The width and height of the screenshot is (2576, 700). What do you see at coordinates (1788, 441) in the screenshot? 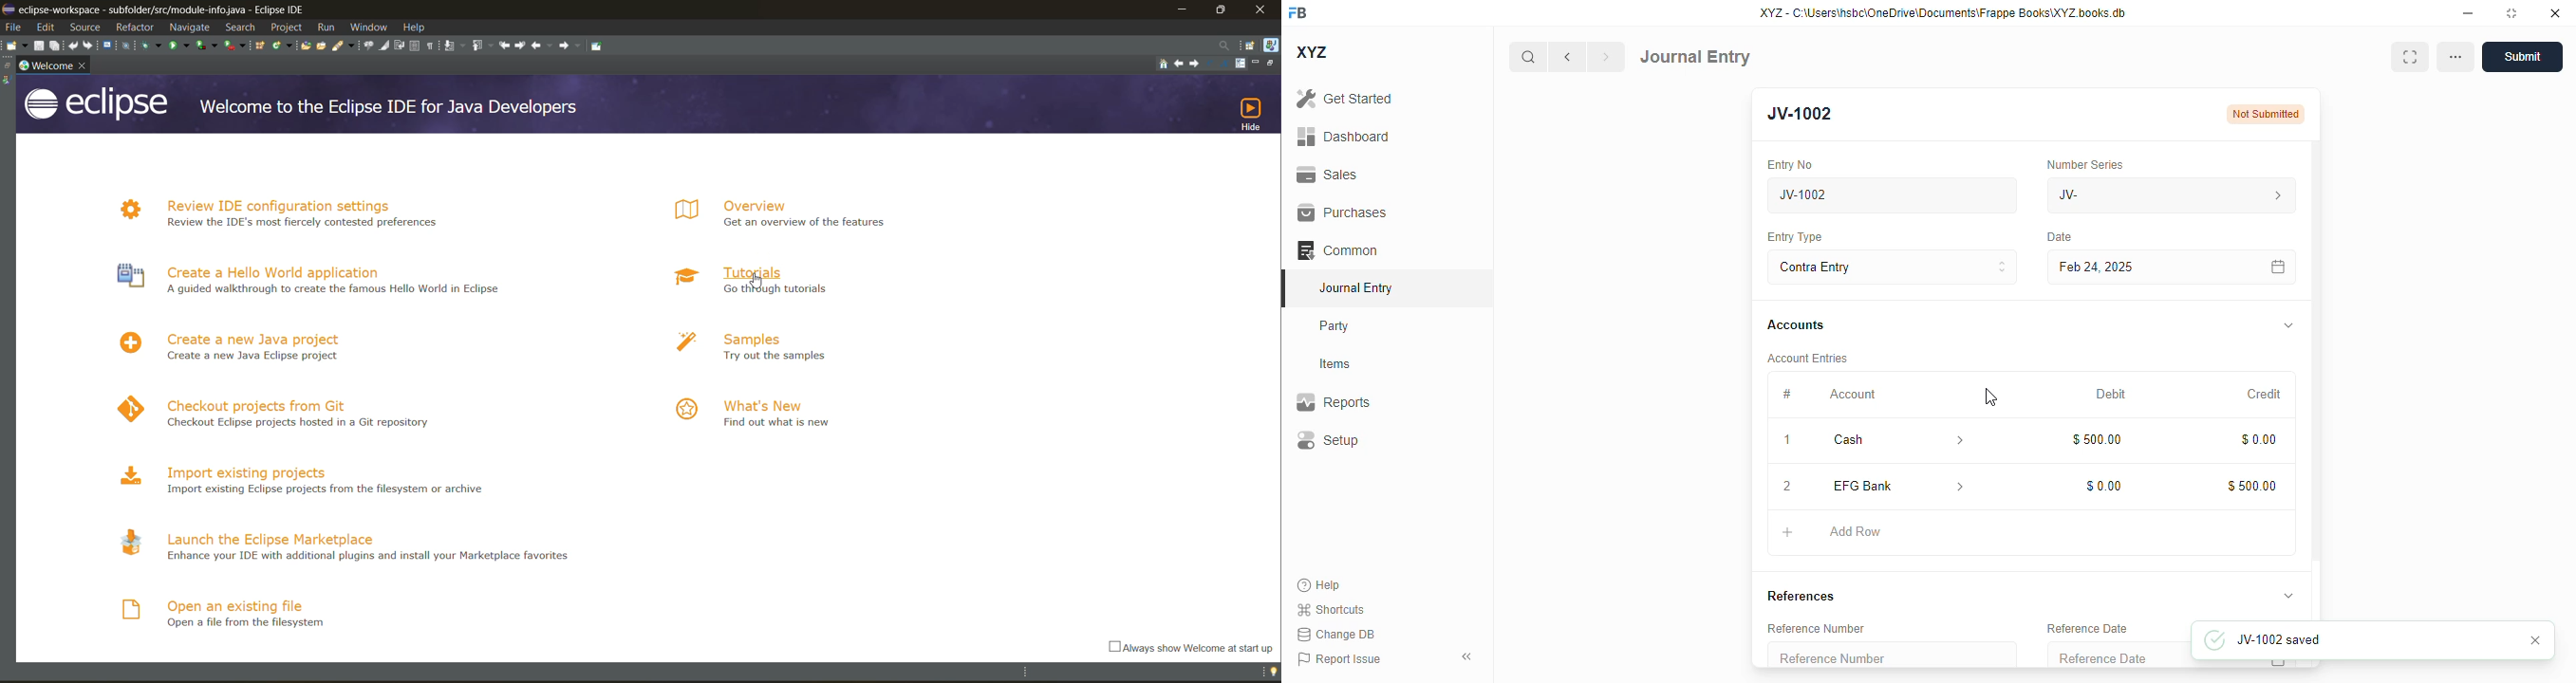
I see `1` at bounding box center [1788, 441].